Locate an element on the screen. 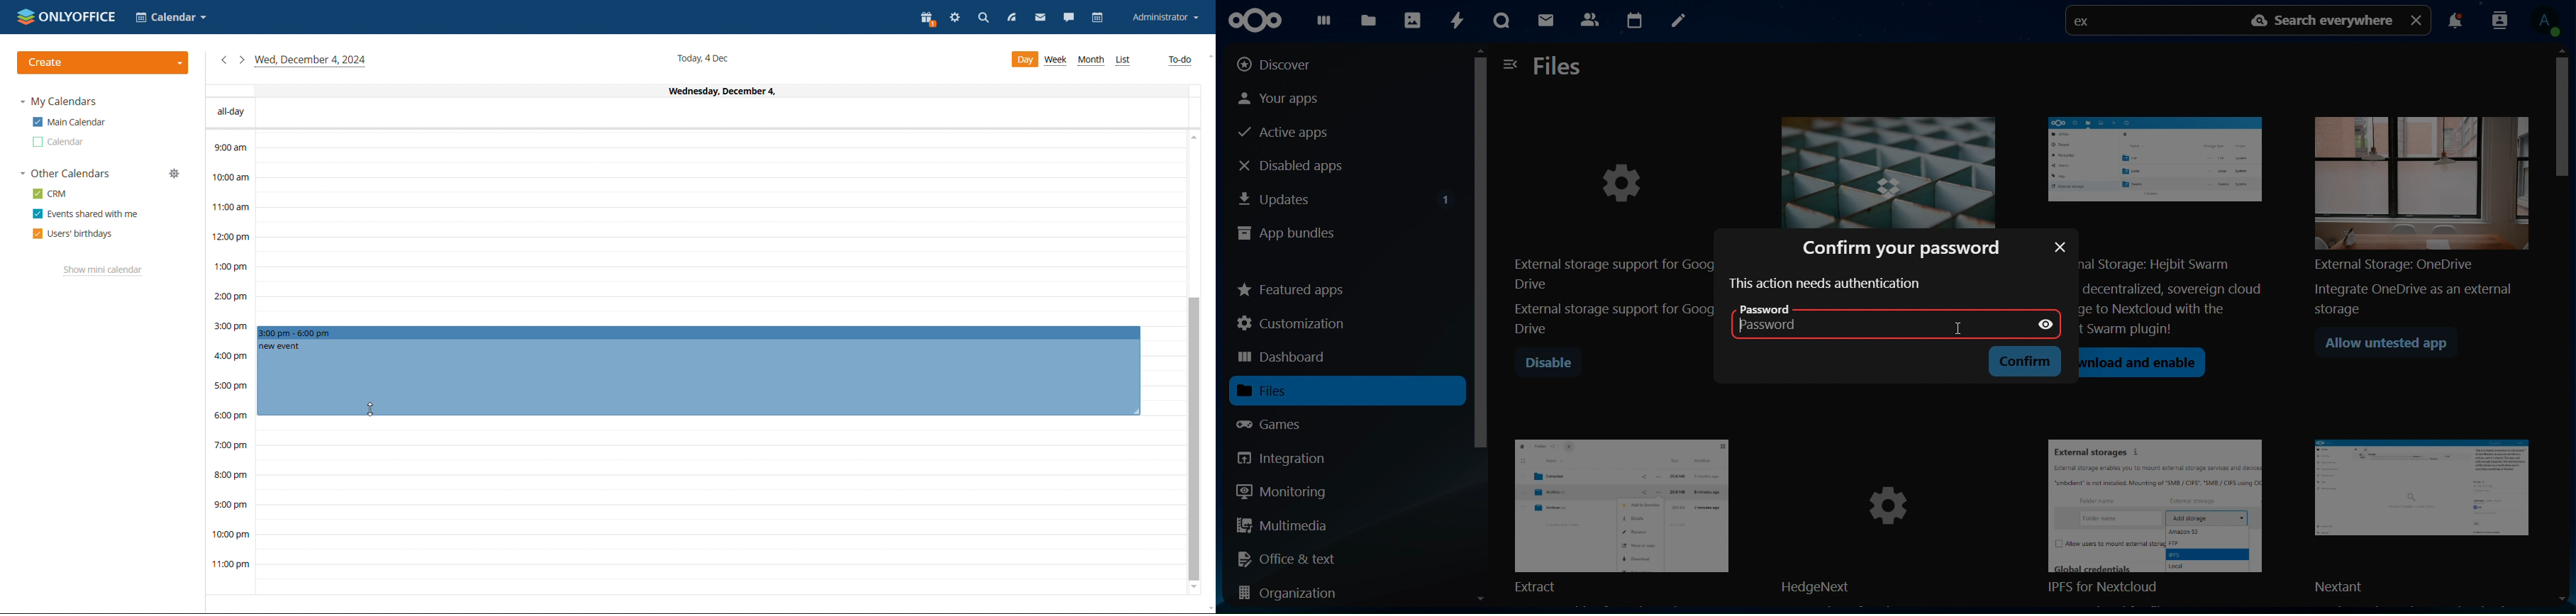 Image resolution: width=2576 pixels, height=616 pixels. activity is located at coordinates (1455, 21).